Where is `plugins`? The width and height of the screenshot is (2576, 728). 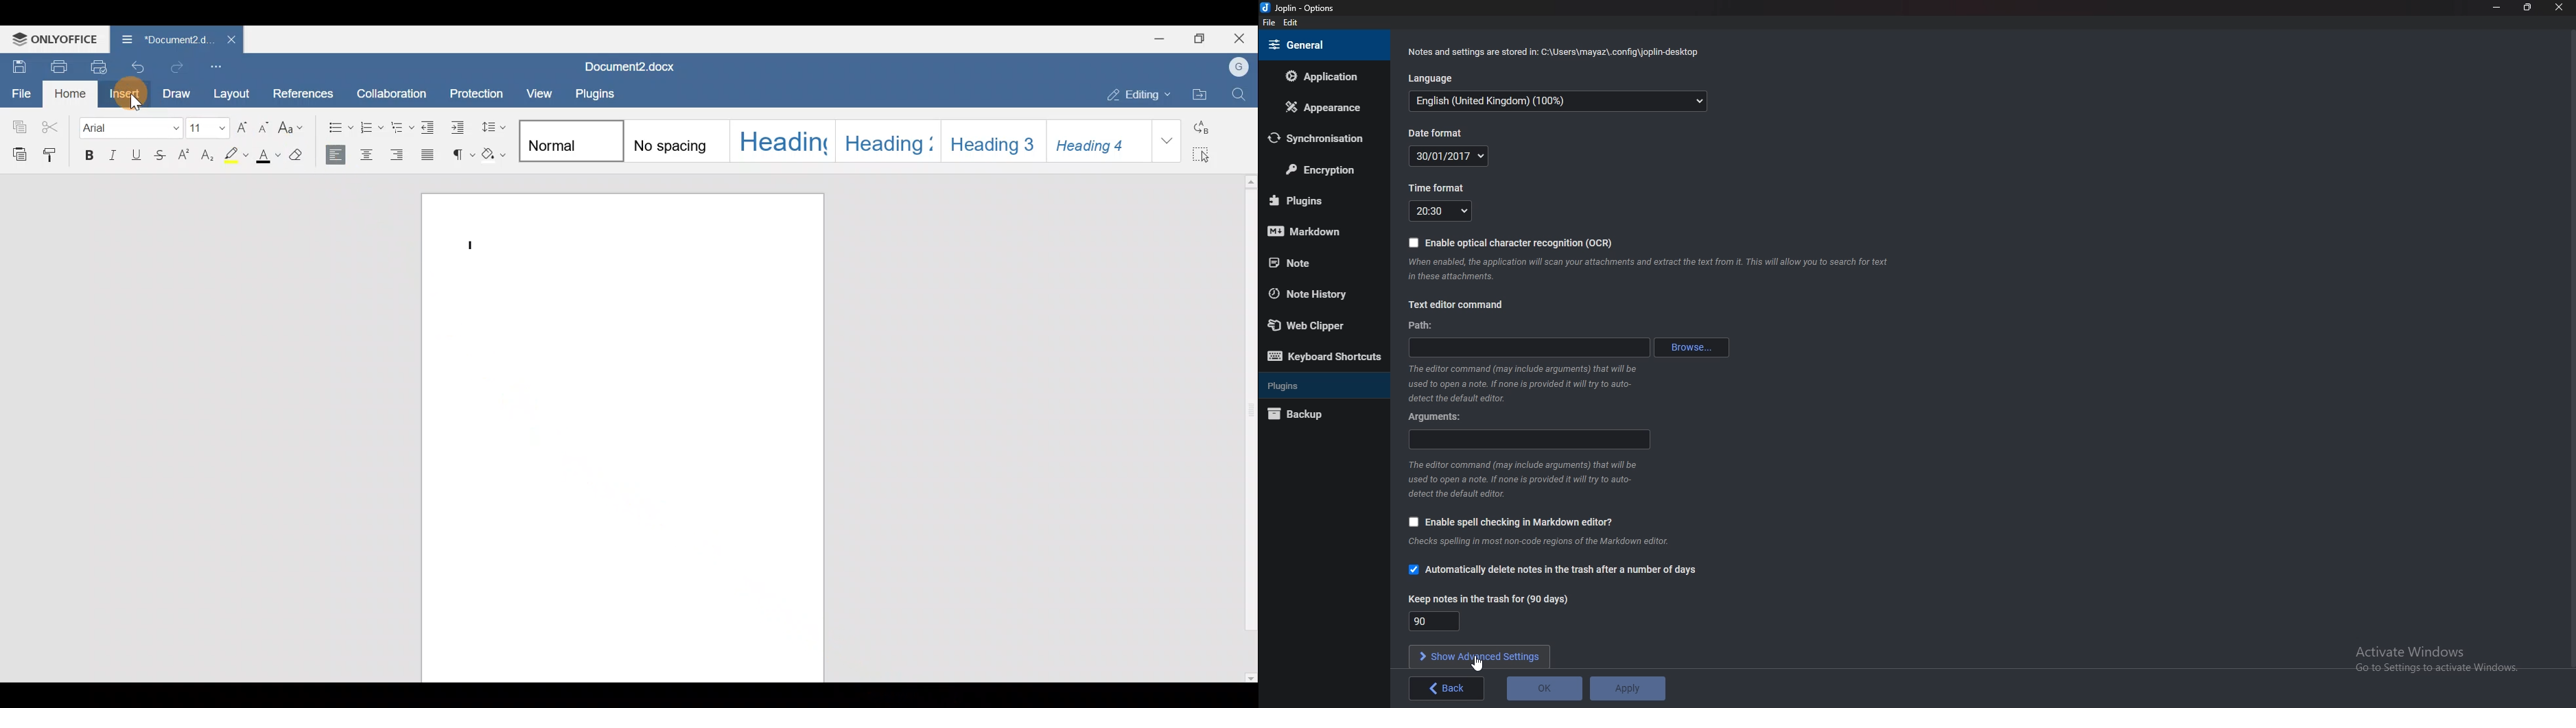 plugins is located at coordinates (1318, 200).